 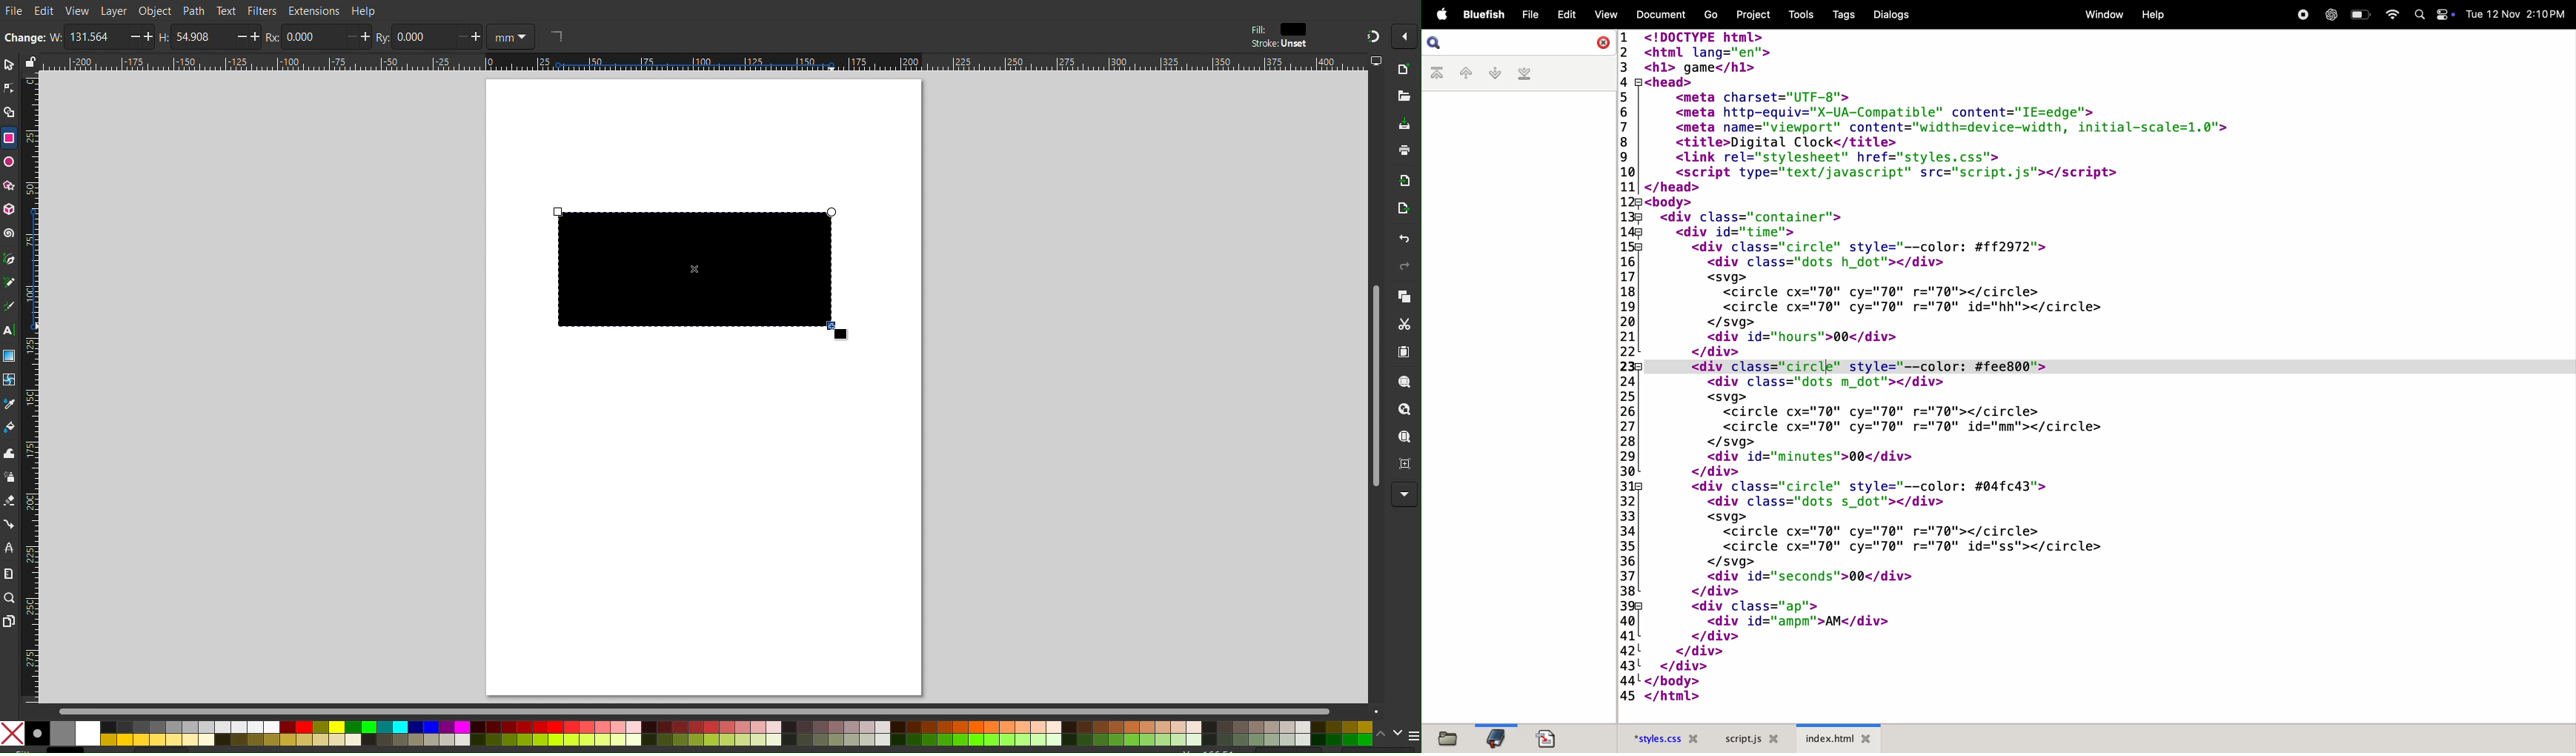 I want to click on Redo, so click(x=1404, y=270).